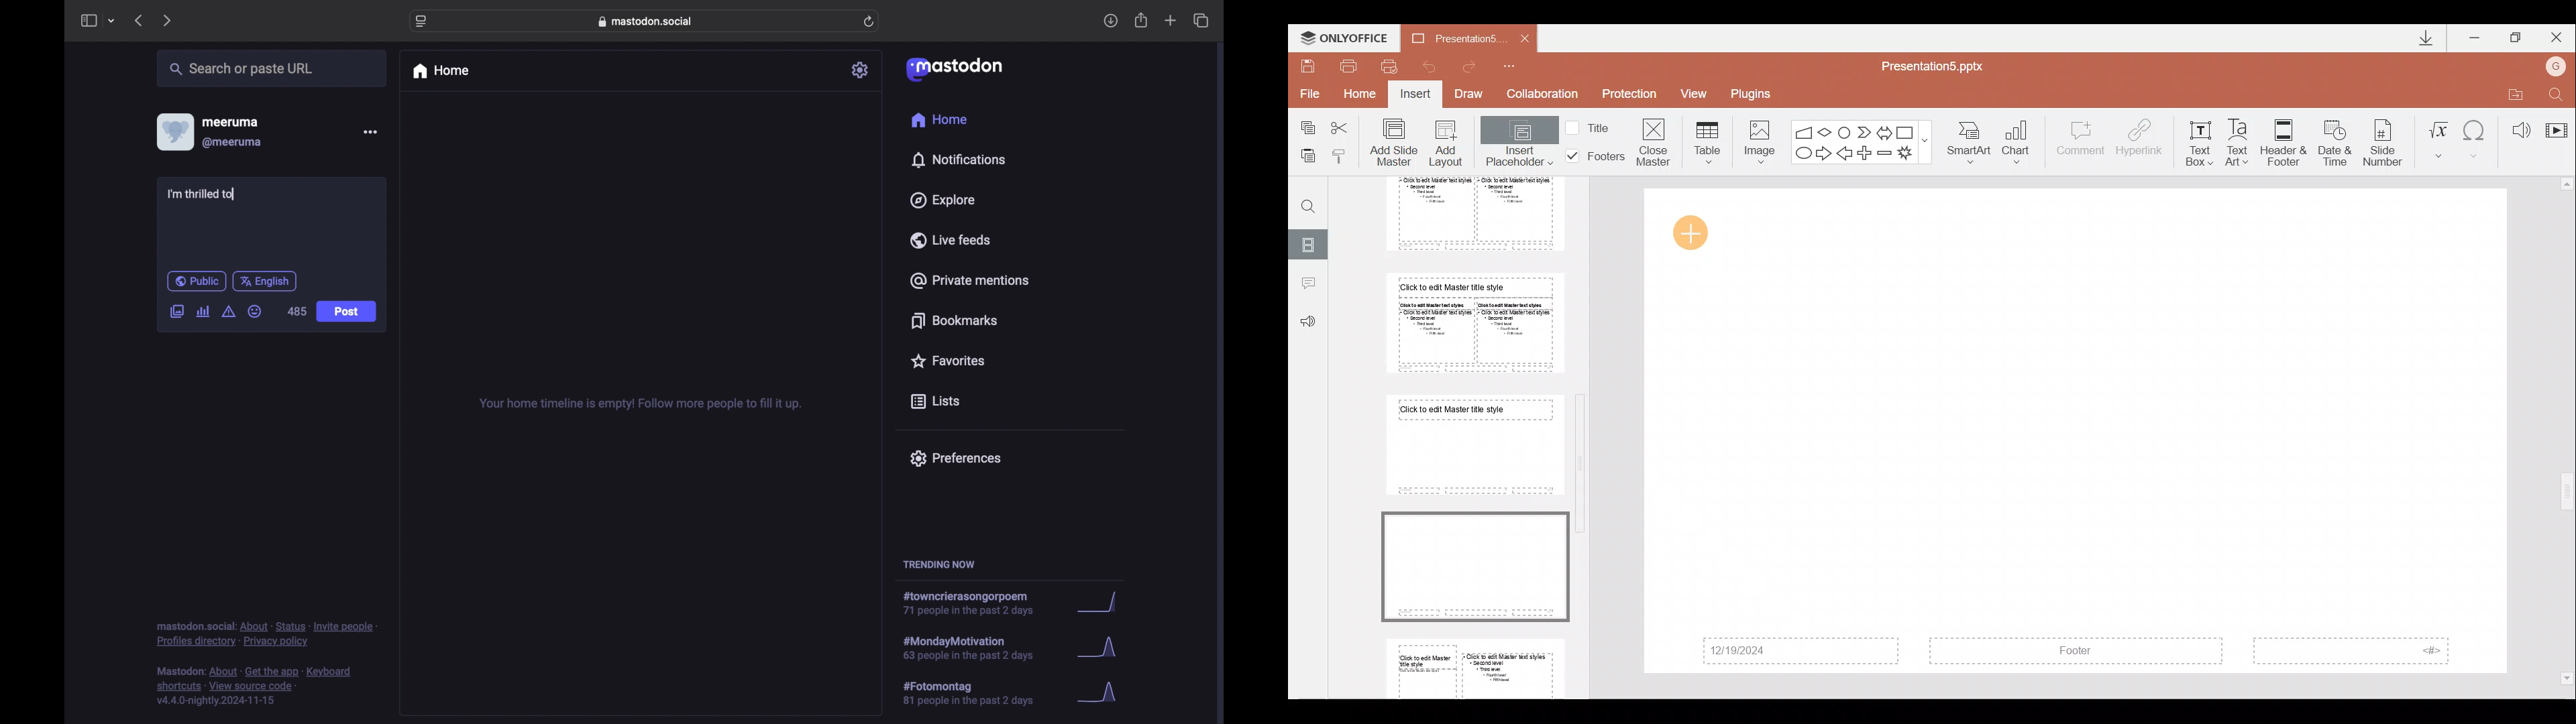  What do you see at coordinates (938, 564) in the screenshot?
I see `trending now` at bounding box center [938, 564].